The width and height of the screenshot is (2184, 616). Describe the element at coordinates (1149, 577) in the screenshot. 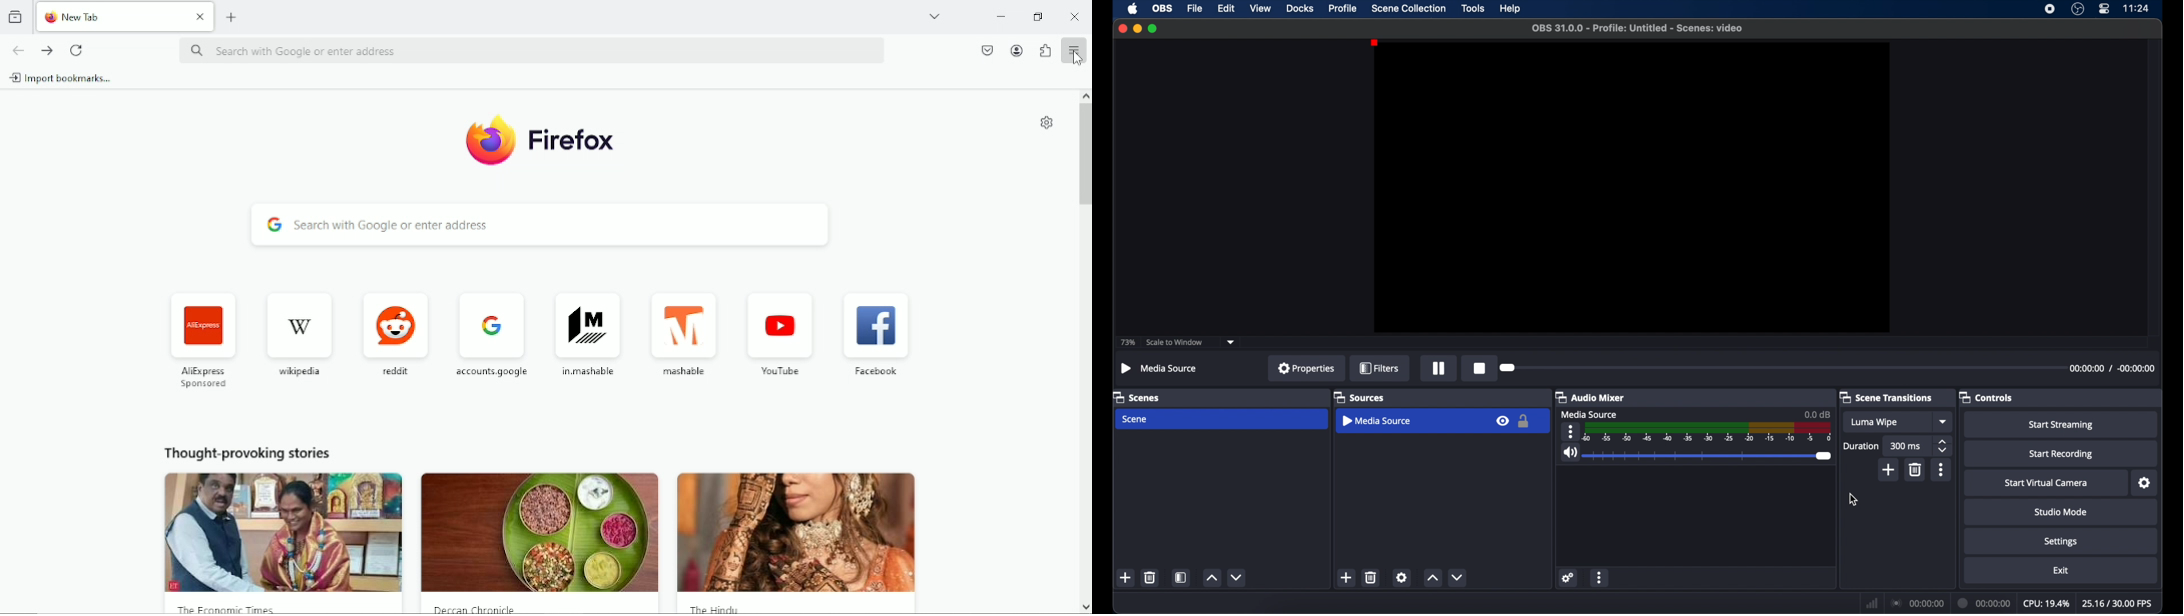

I see `delete` at that location.